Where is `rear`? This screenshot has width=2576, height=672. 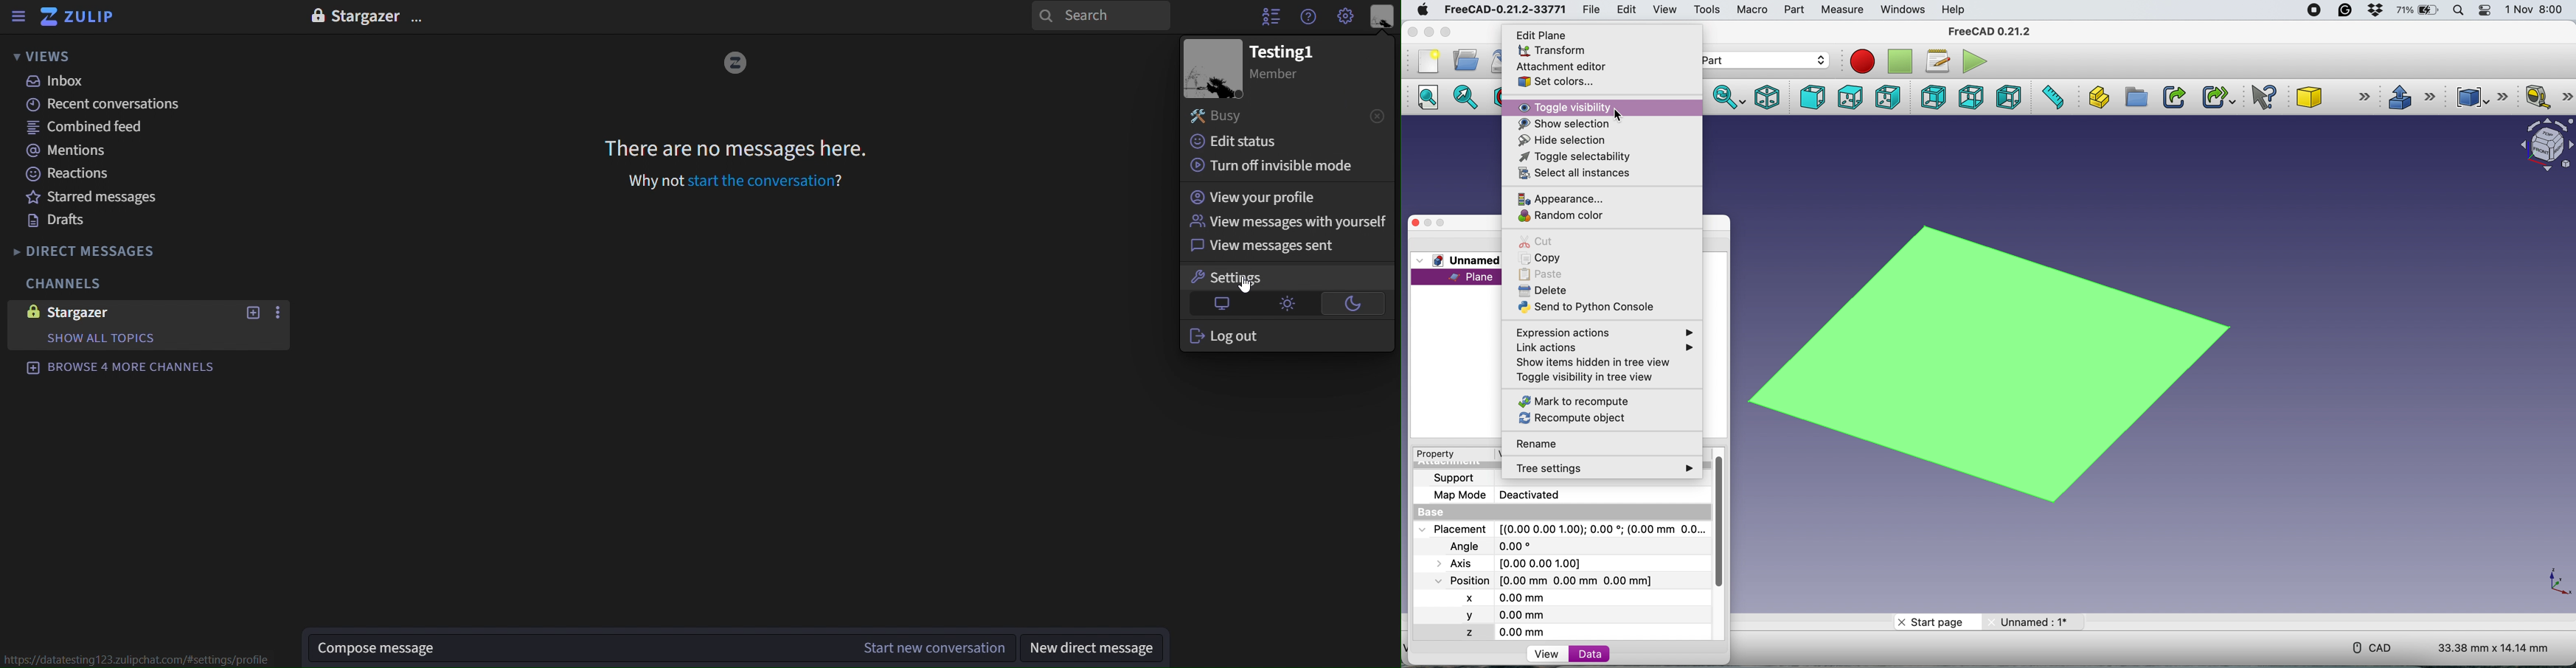 rear is located at coordinates (1933, 96).